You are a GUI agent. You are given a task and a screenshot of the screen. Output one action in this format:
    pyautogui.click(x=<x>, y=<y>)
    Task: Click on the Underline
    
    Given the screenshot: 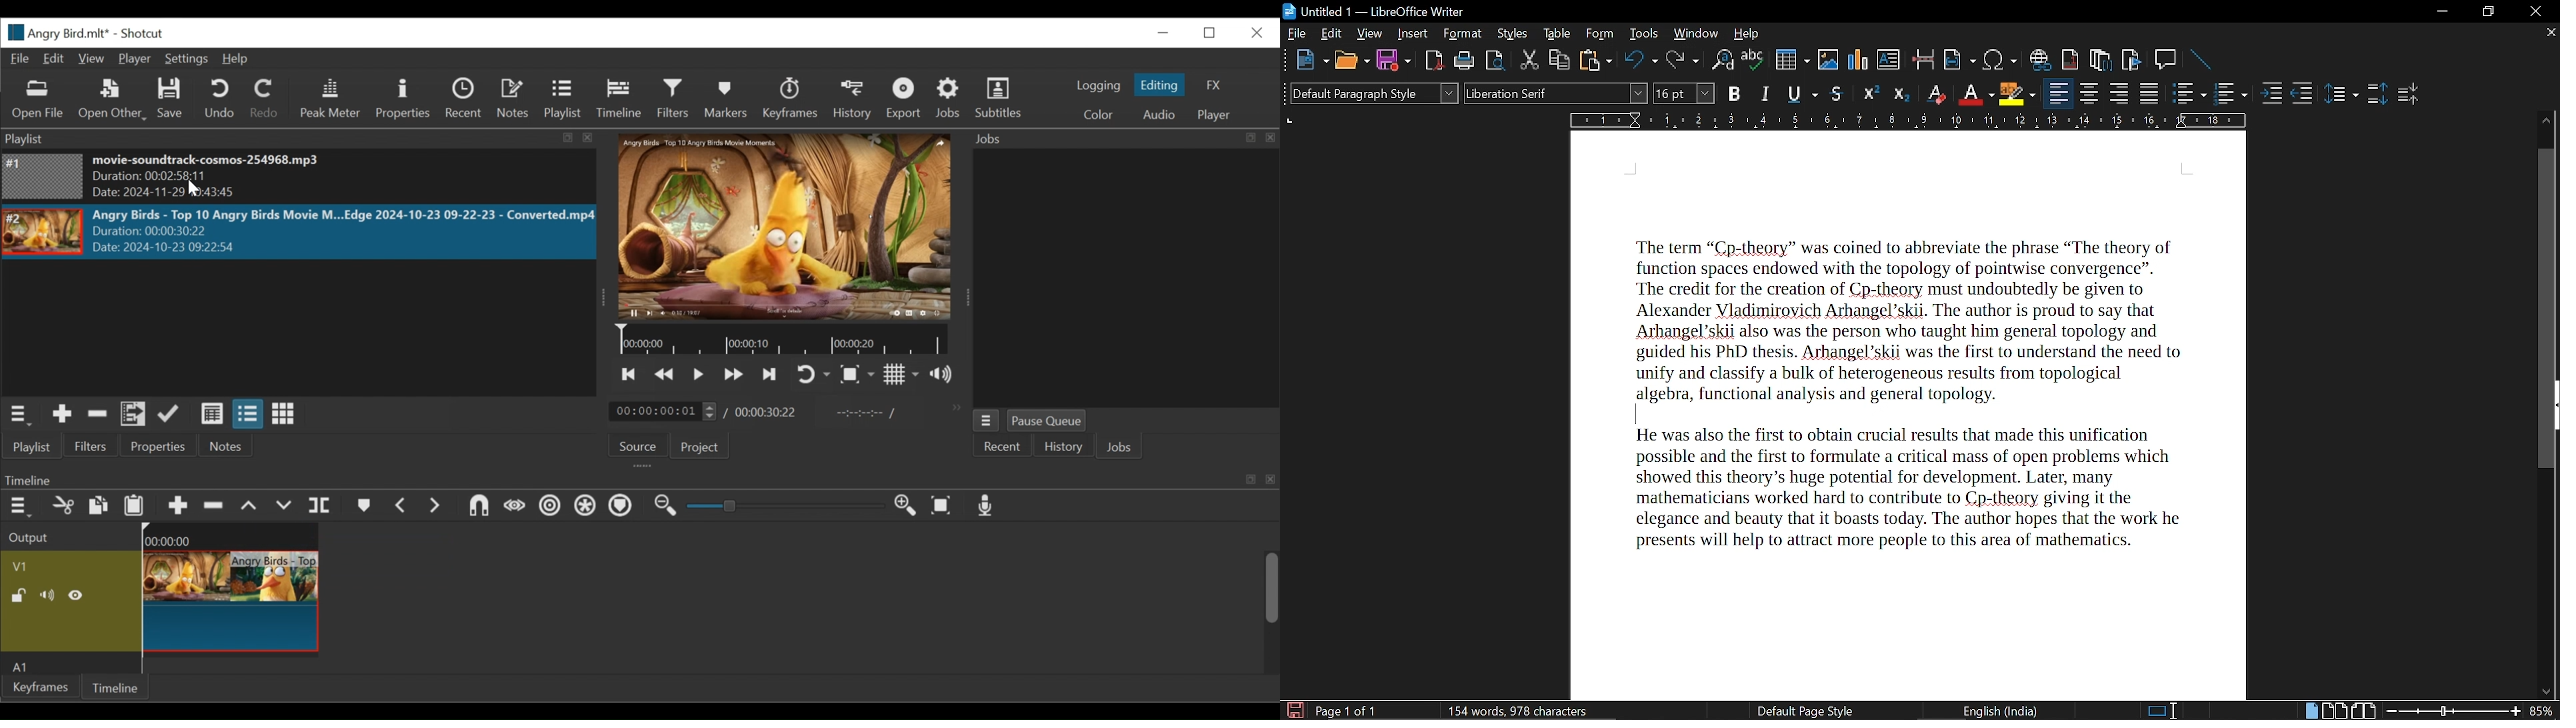 What is the action you would take?
    pyautogui.click(x=1974, y=94)
    